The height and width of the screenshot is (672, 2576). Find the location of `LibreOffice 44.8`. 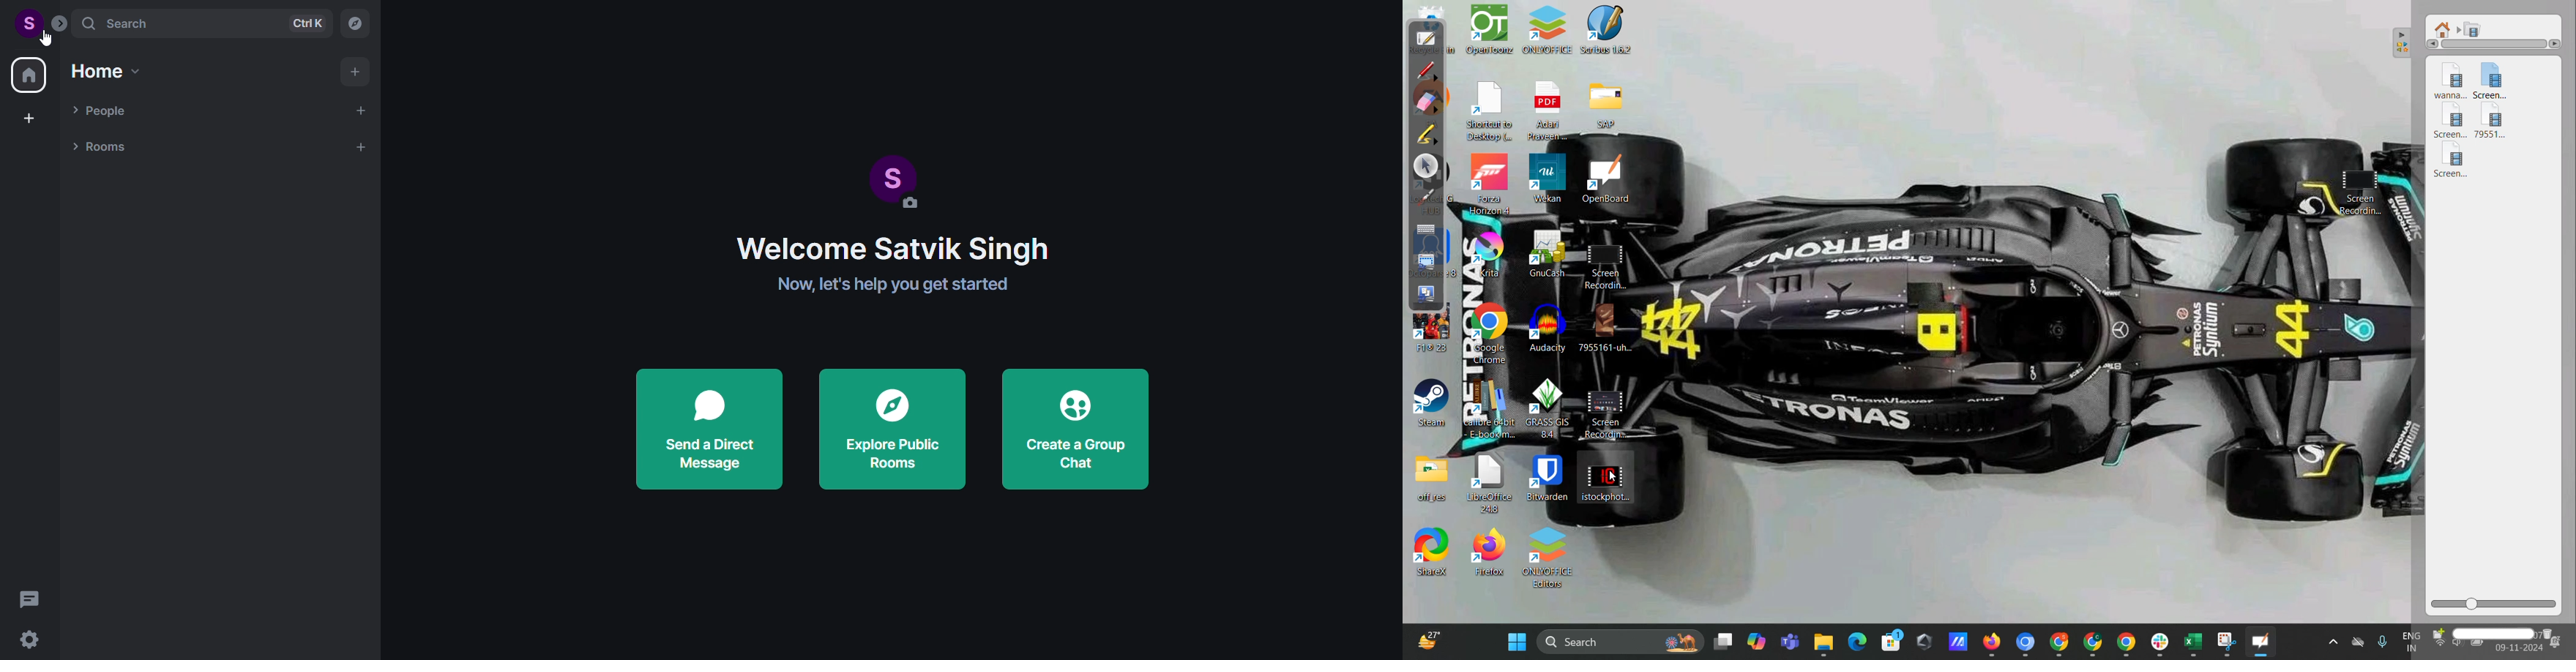

LibreOffice 44.8 is located at coordinates (1494, 486).